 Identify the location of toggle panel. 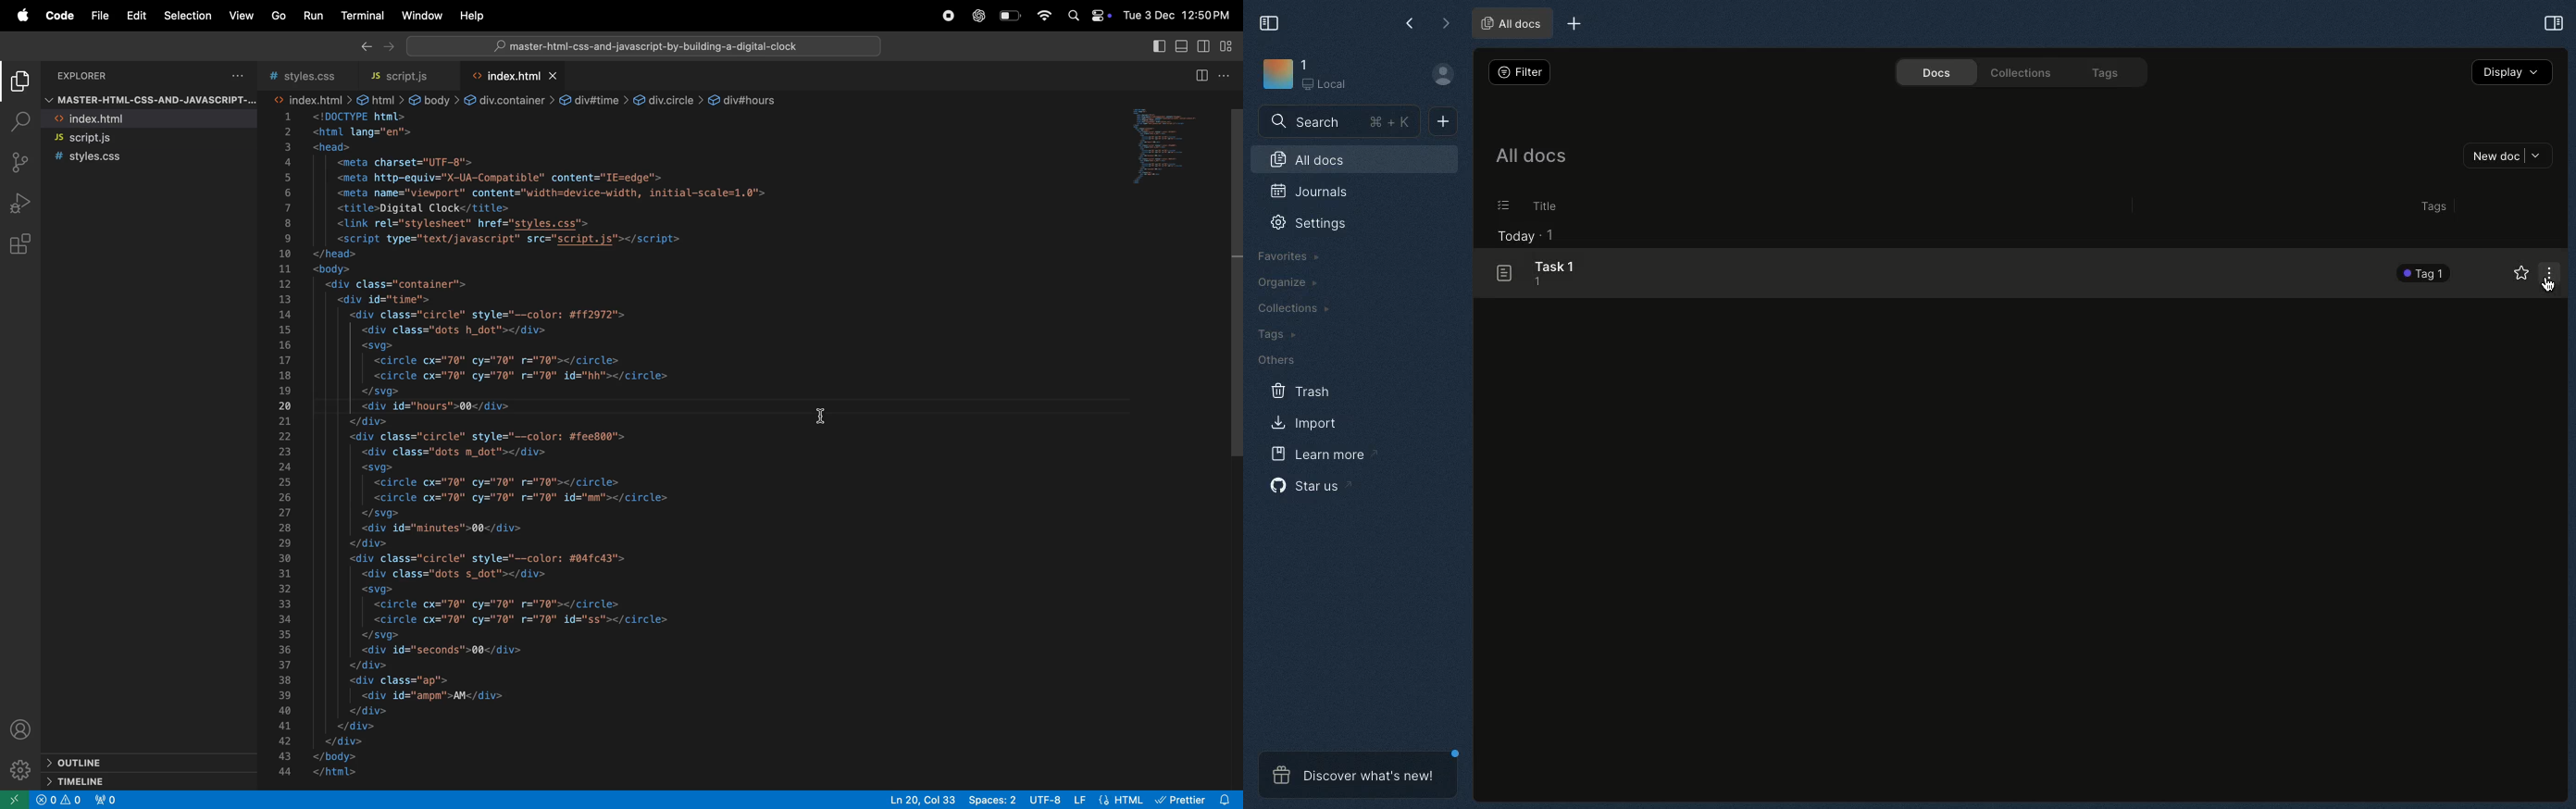
(1180, 46).